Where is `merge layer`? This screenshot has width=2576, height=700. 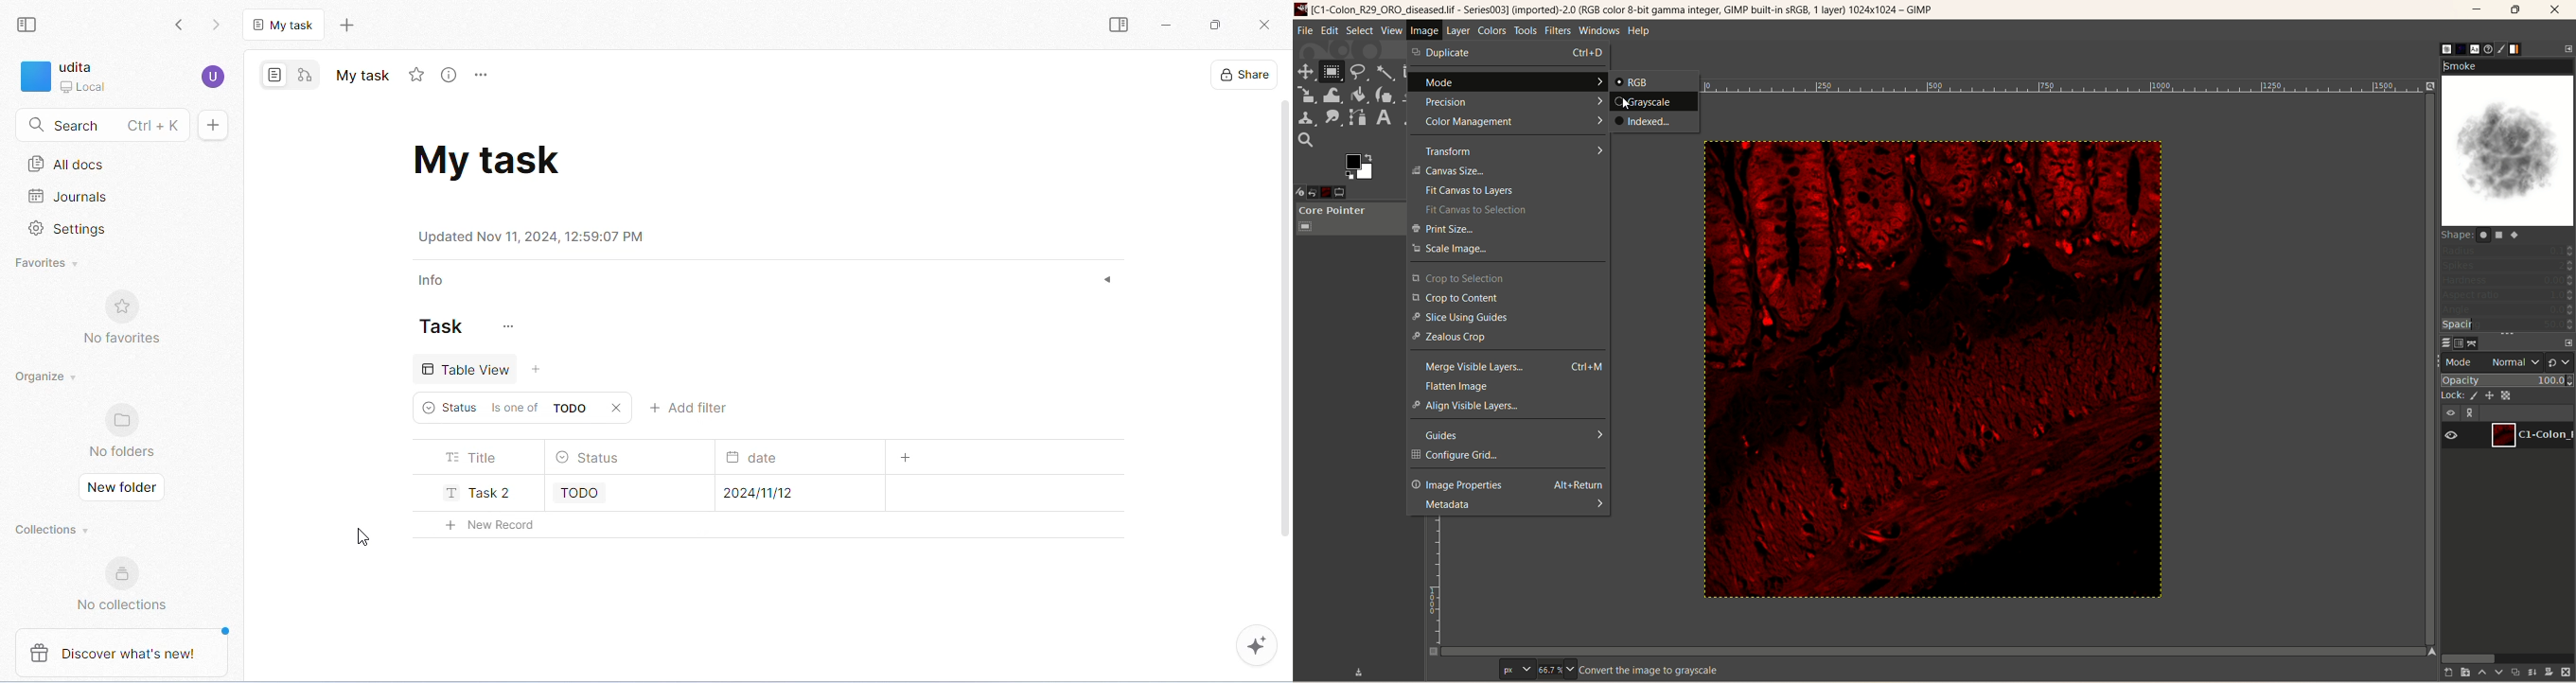 merge layer is located at coordinates (2533, 674).